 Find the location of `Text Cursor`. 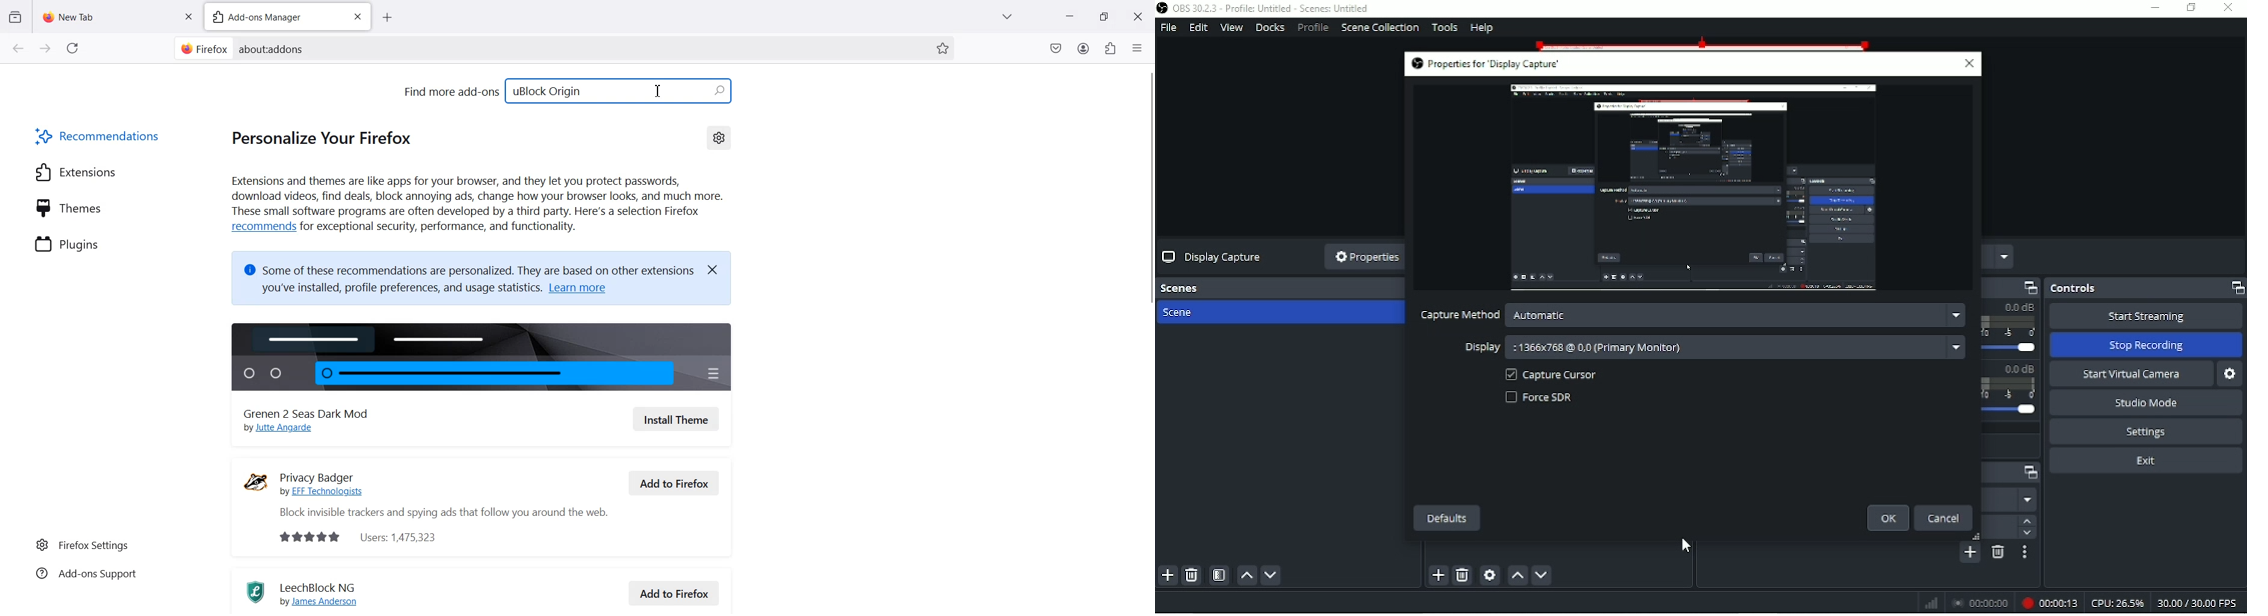

Text Cursor is located at coordinates (659, 90).